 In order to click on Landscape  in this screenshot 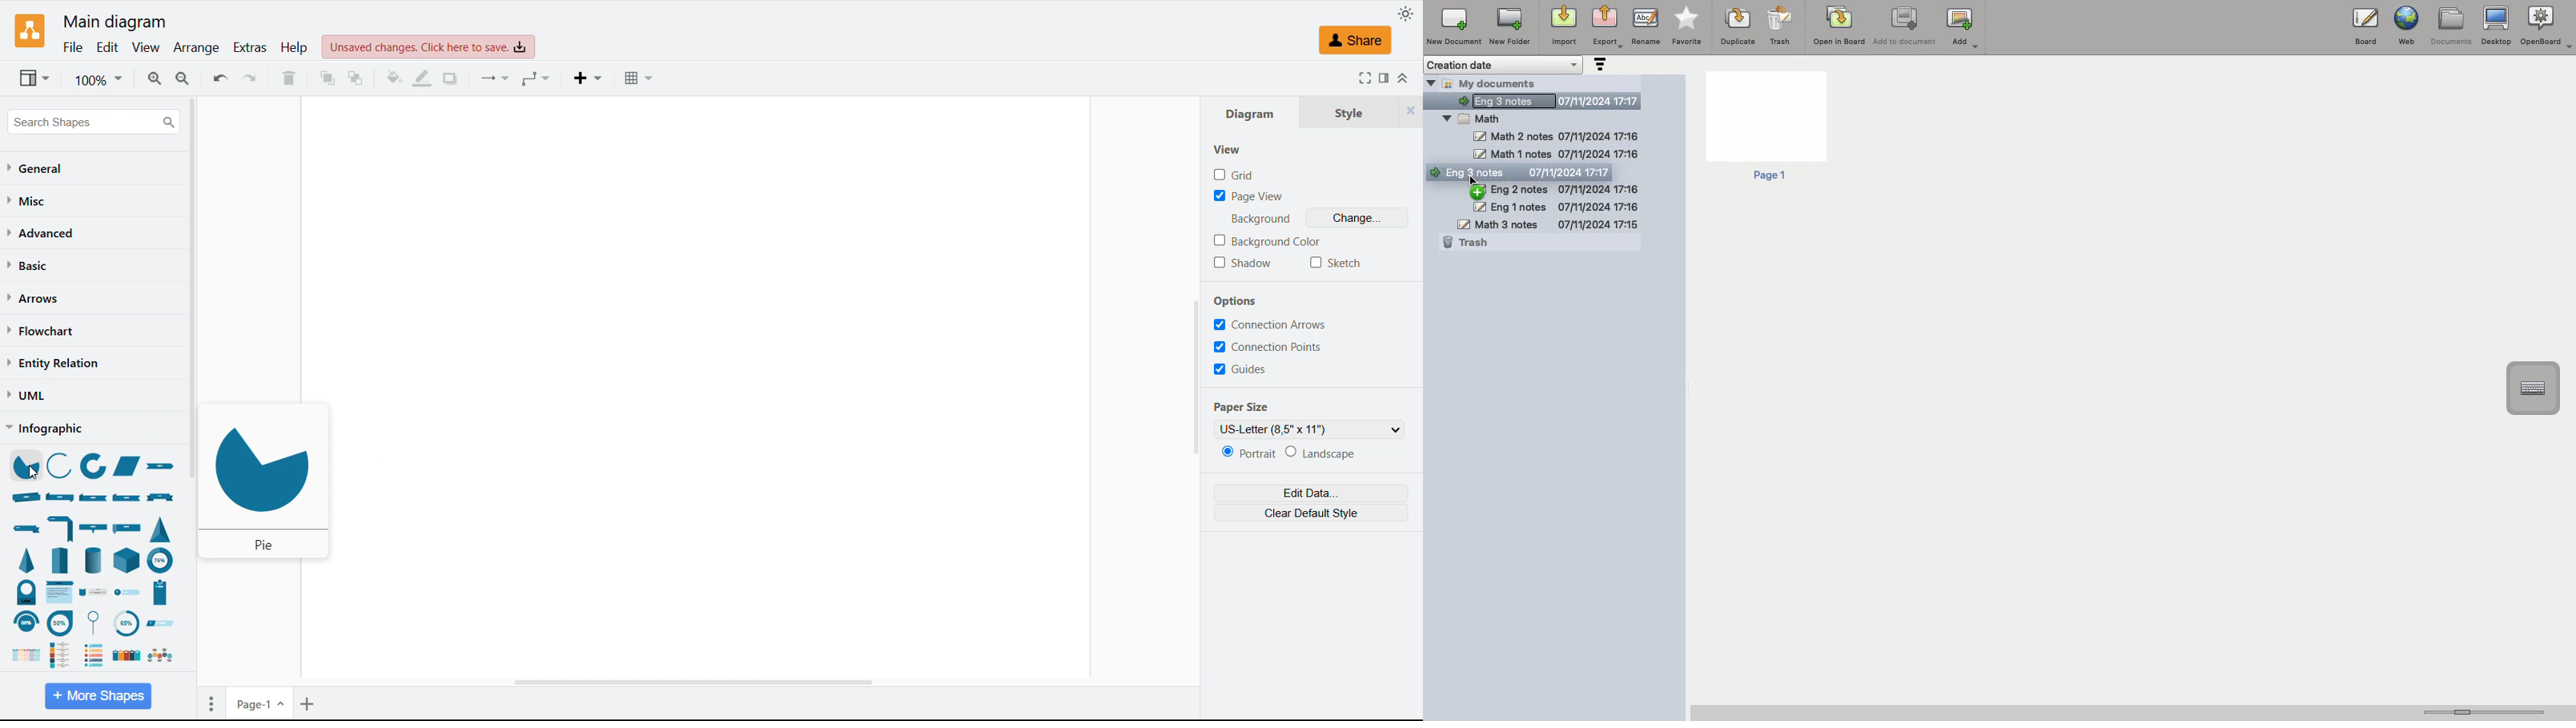, I will do `click(1320, 453)`.